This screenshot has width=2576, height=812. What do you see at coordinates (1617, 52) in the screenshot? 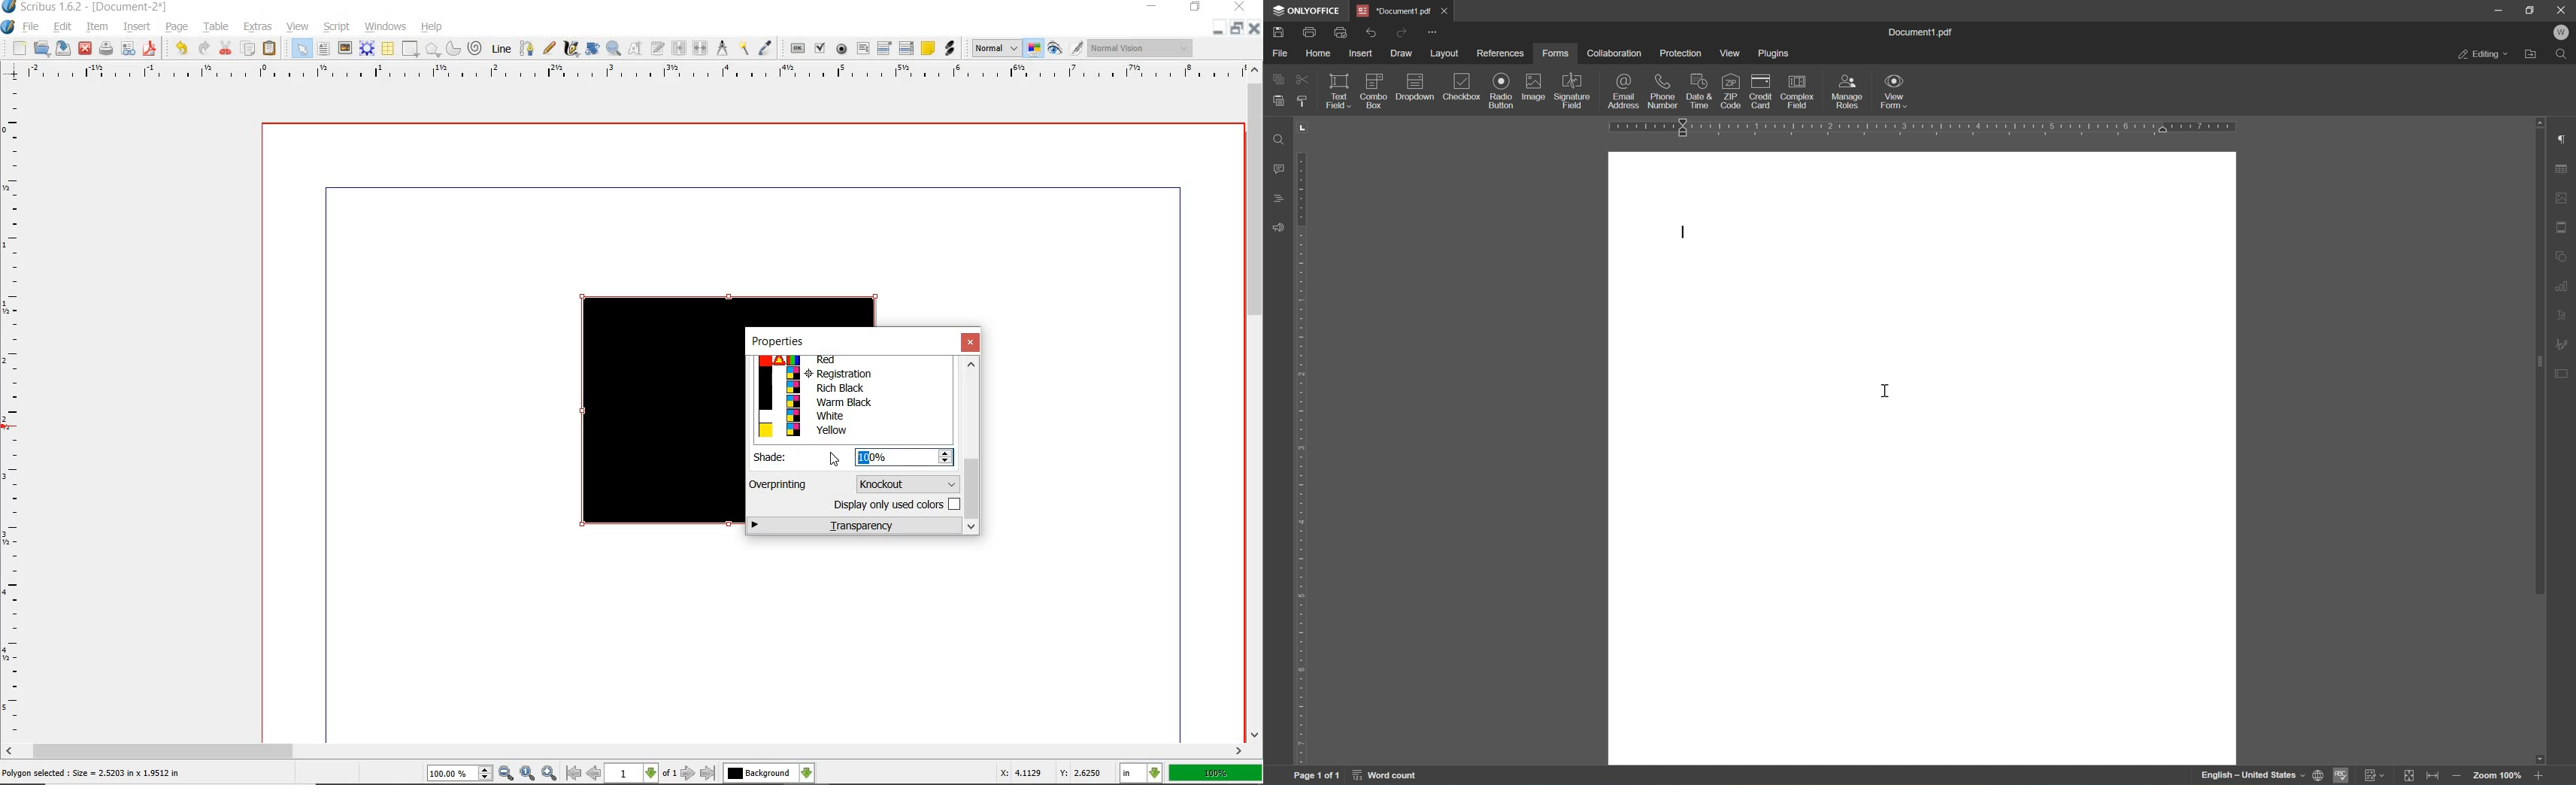
I see `collaboration` at bounding box center [1617, 52].